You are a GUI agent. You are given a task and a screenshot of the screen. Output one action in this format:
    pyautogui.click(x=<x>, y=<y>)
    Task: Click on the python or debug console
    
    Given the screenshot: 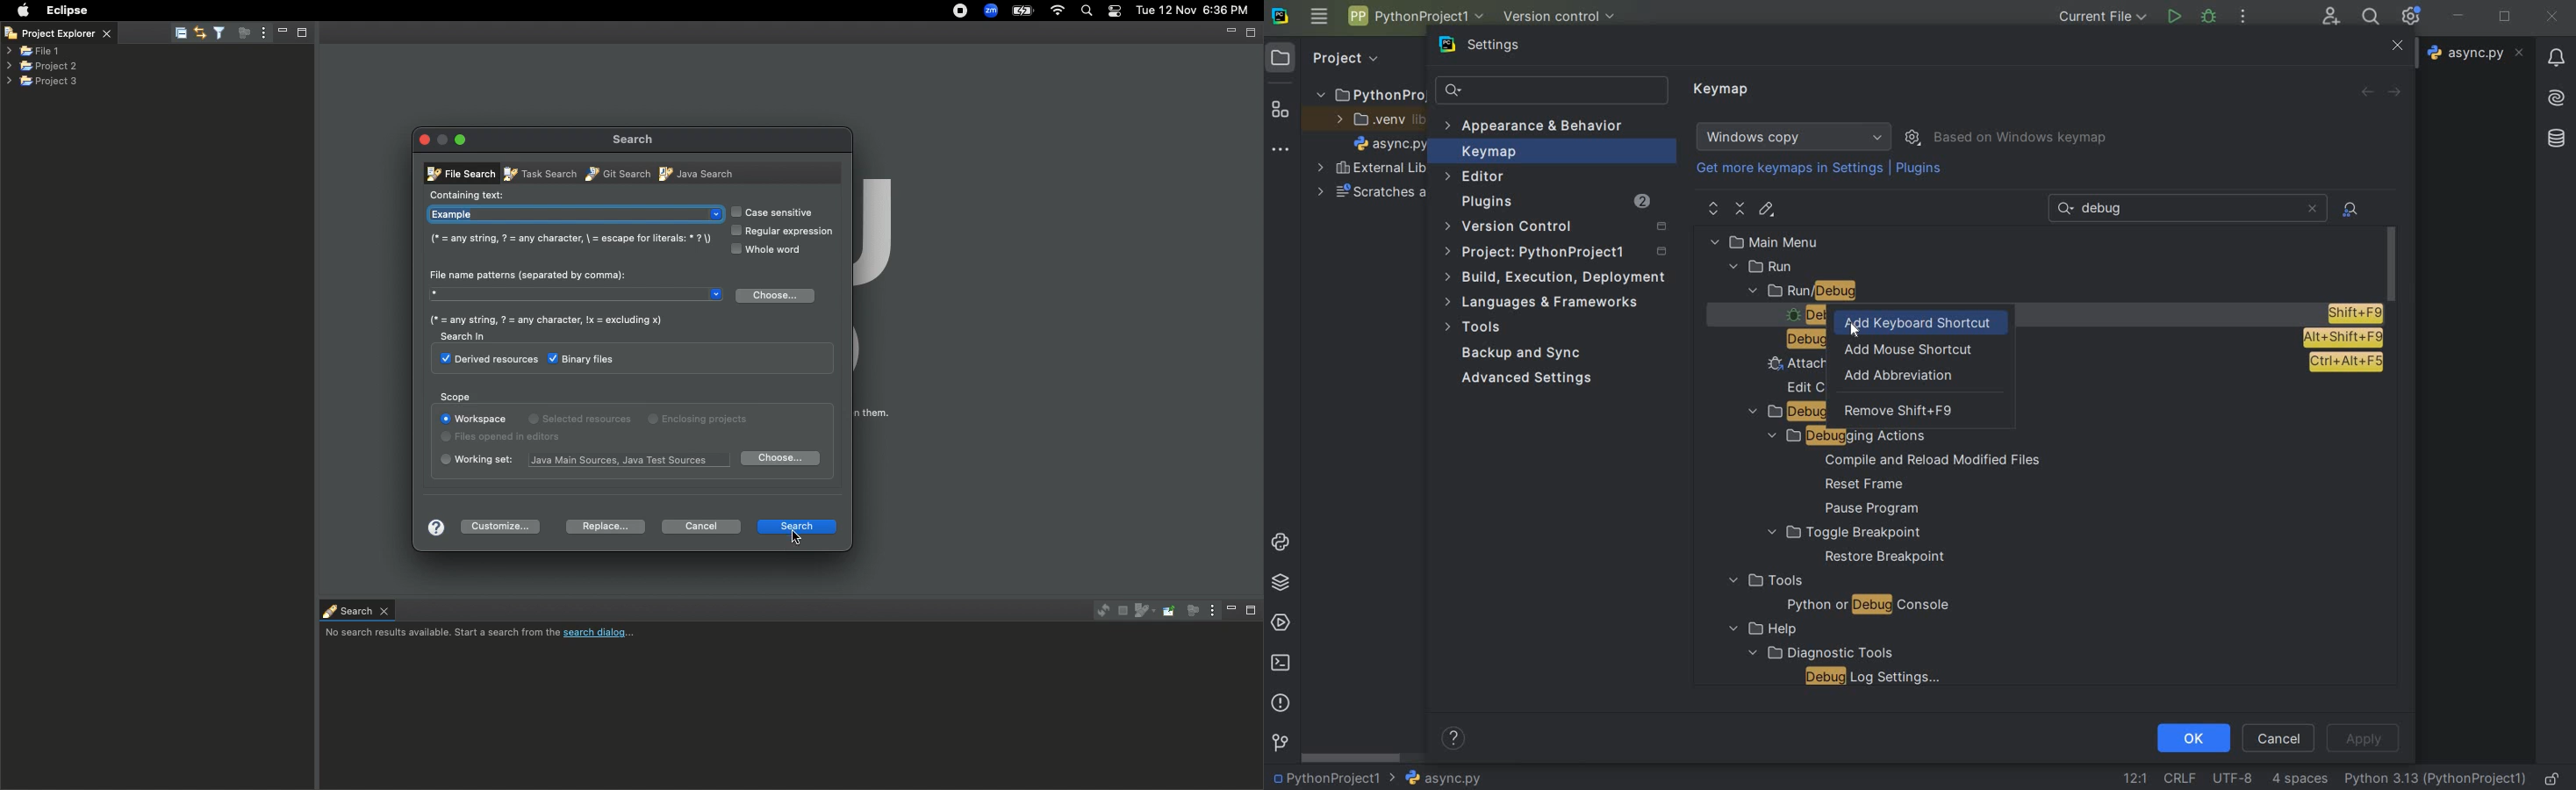 What is the action you would take?
    pyautogui.click(x=1868, y=607)
    